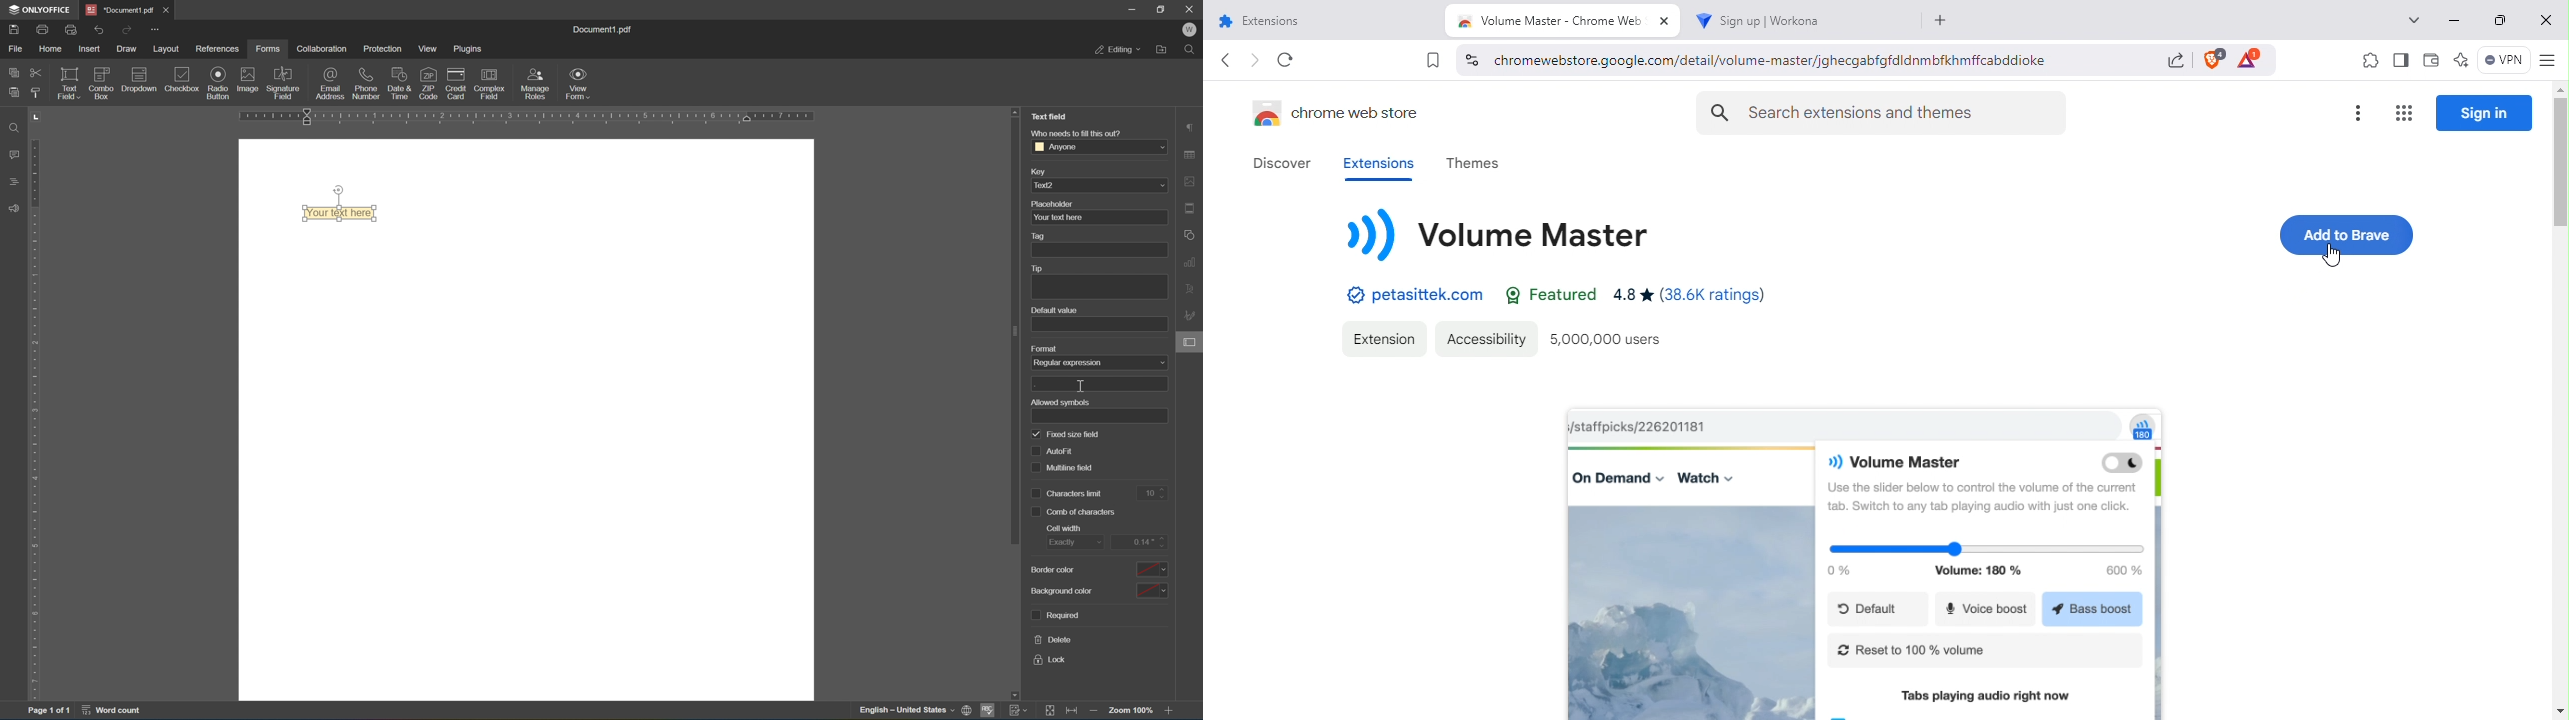  Describe the element at coordinates (13, 48) in the screenshot. I see `file` at that location.